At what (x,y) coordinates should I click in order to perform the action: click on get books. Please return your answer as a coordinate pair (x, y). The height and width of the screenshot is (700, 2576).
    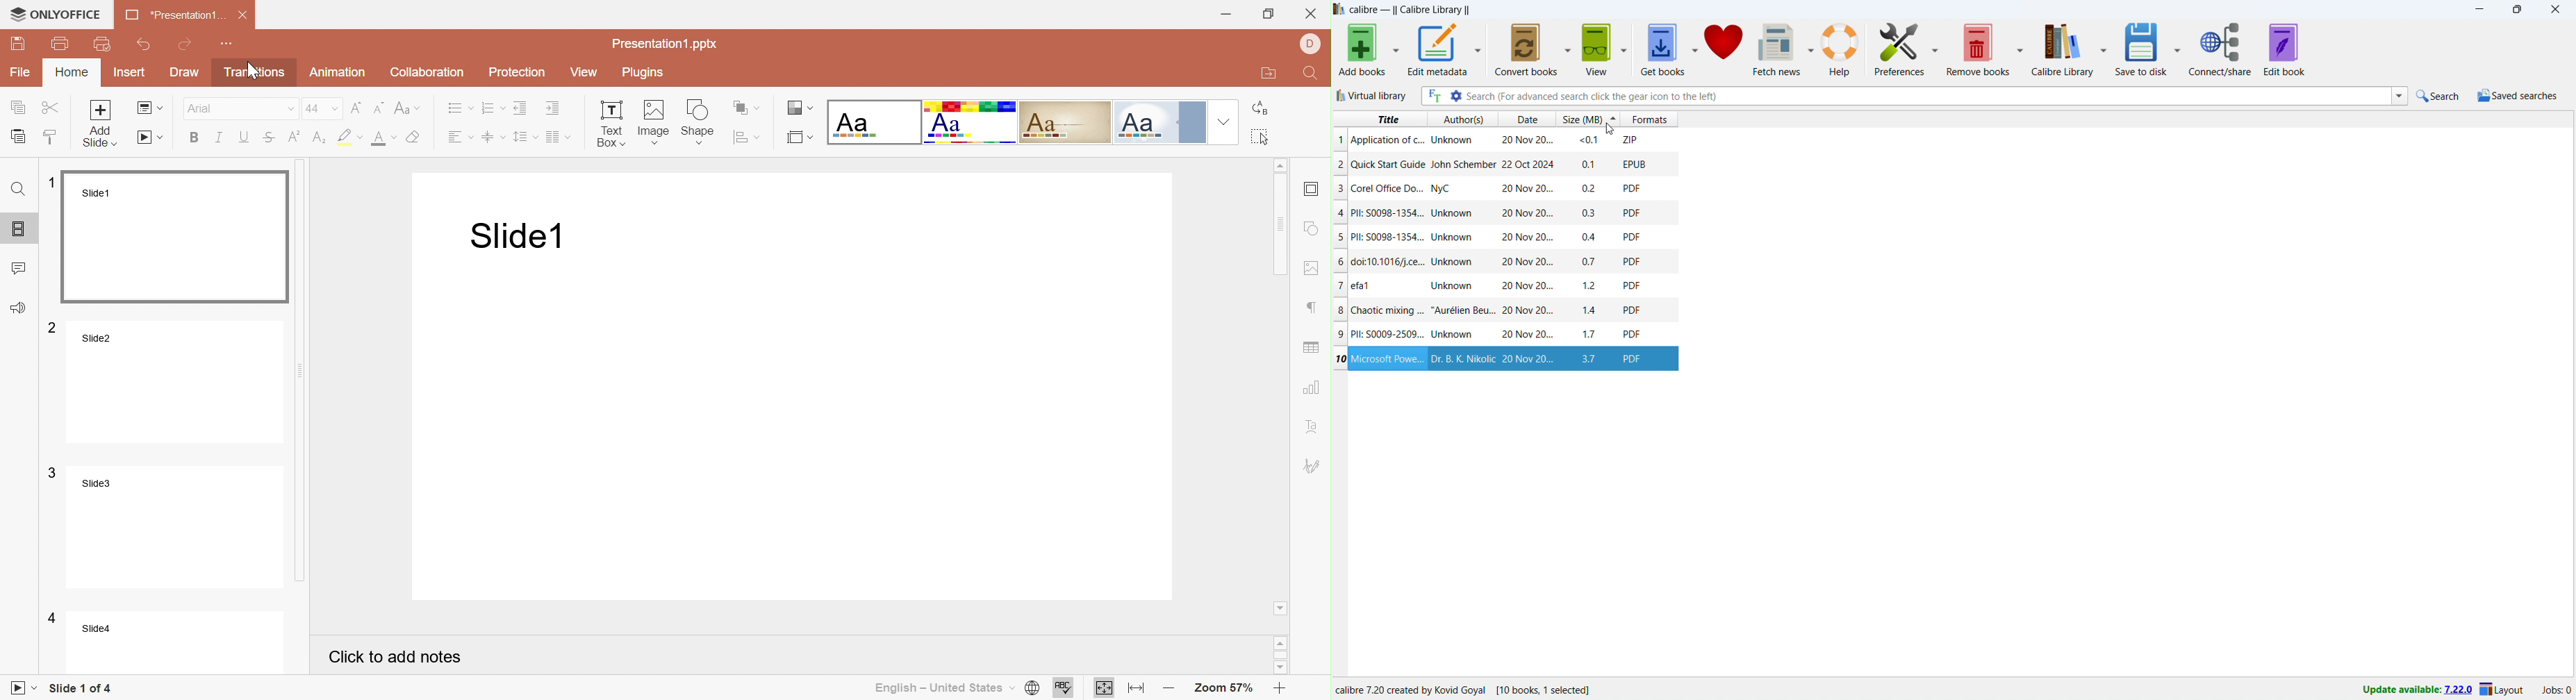
    Looking at the image, I should click on (1662, 49).